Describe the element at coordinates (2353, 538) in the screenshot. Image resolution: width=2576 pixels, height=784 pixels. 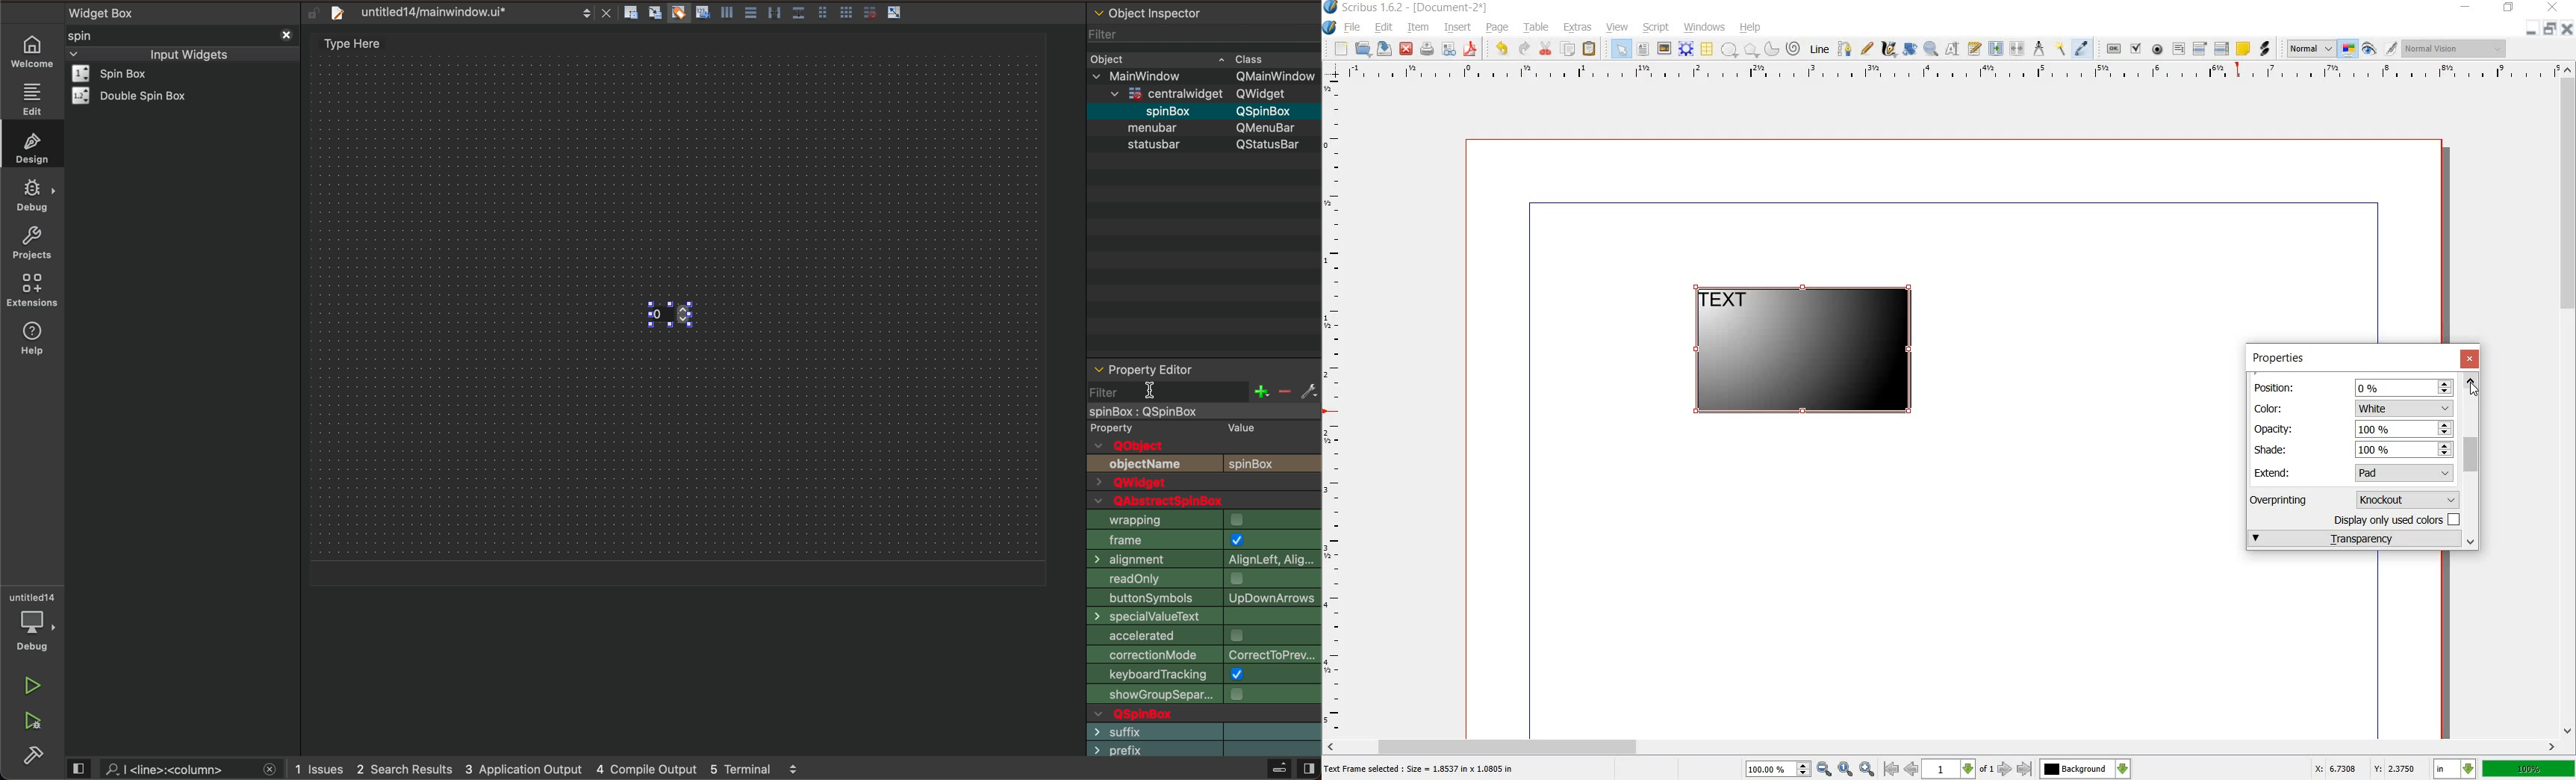
I see `transparency` at that location.